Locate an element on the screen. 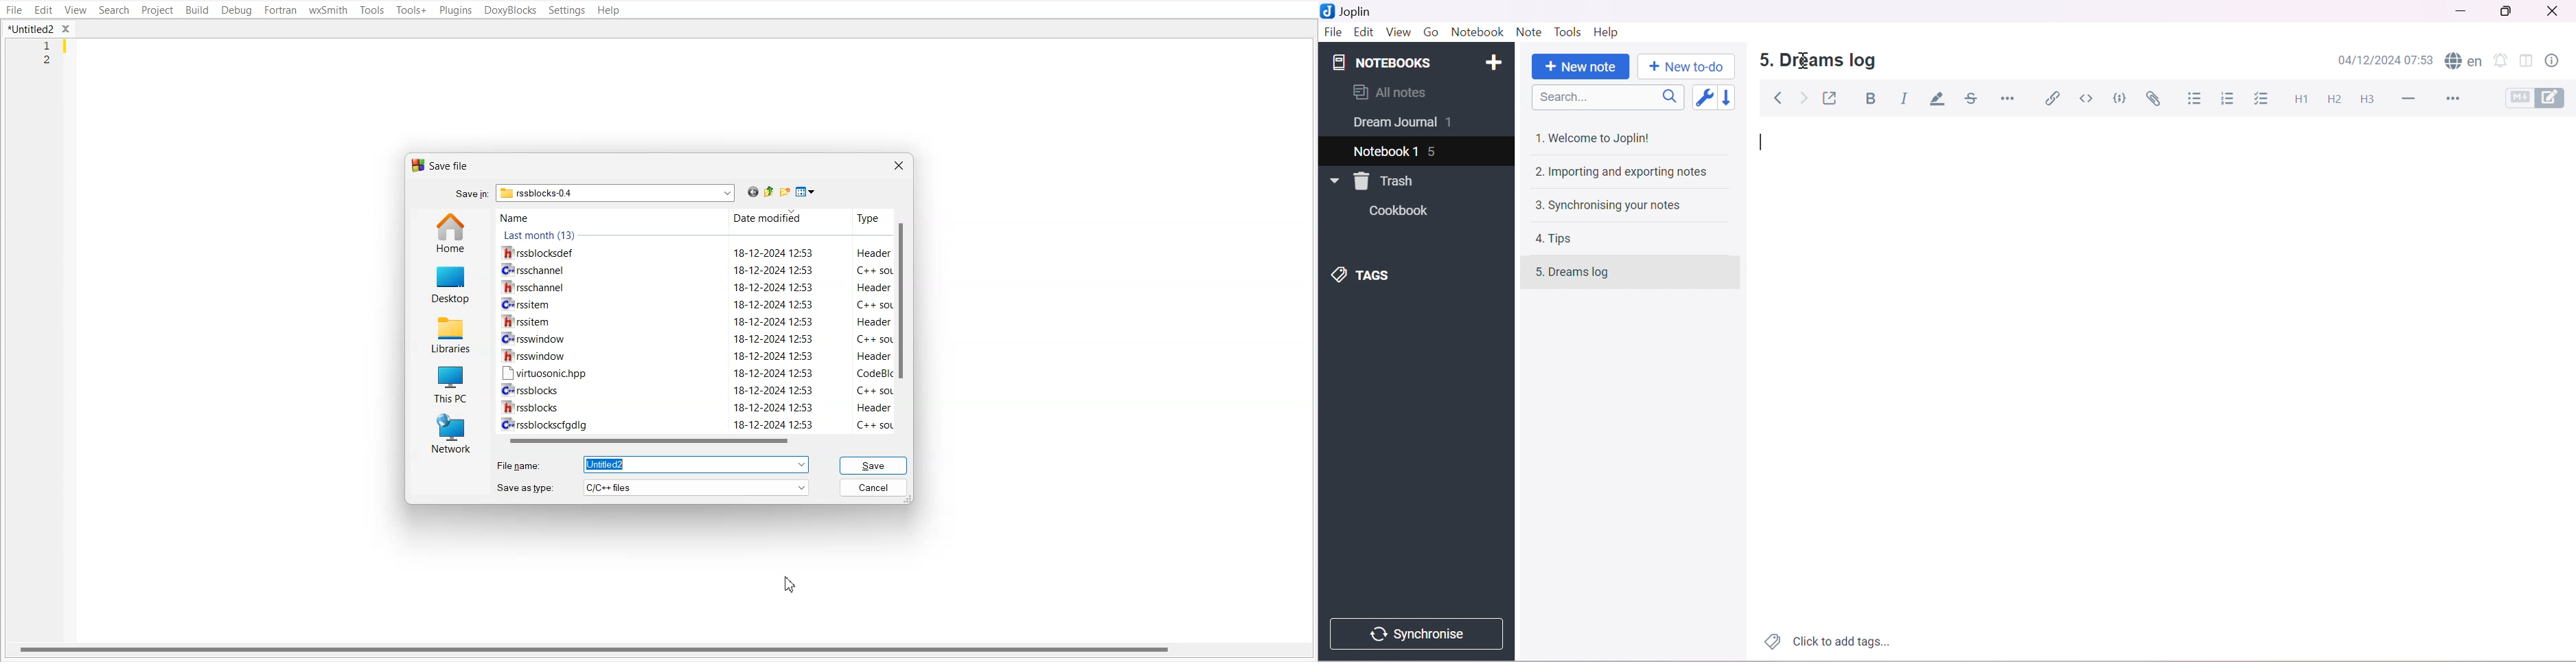 The width and height of the screenshot is (2576, 672). Go Back to last file is located at coordinates (753, 192).